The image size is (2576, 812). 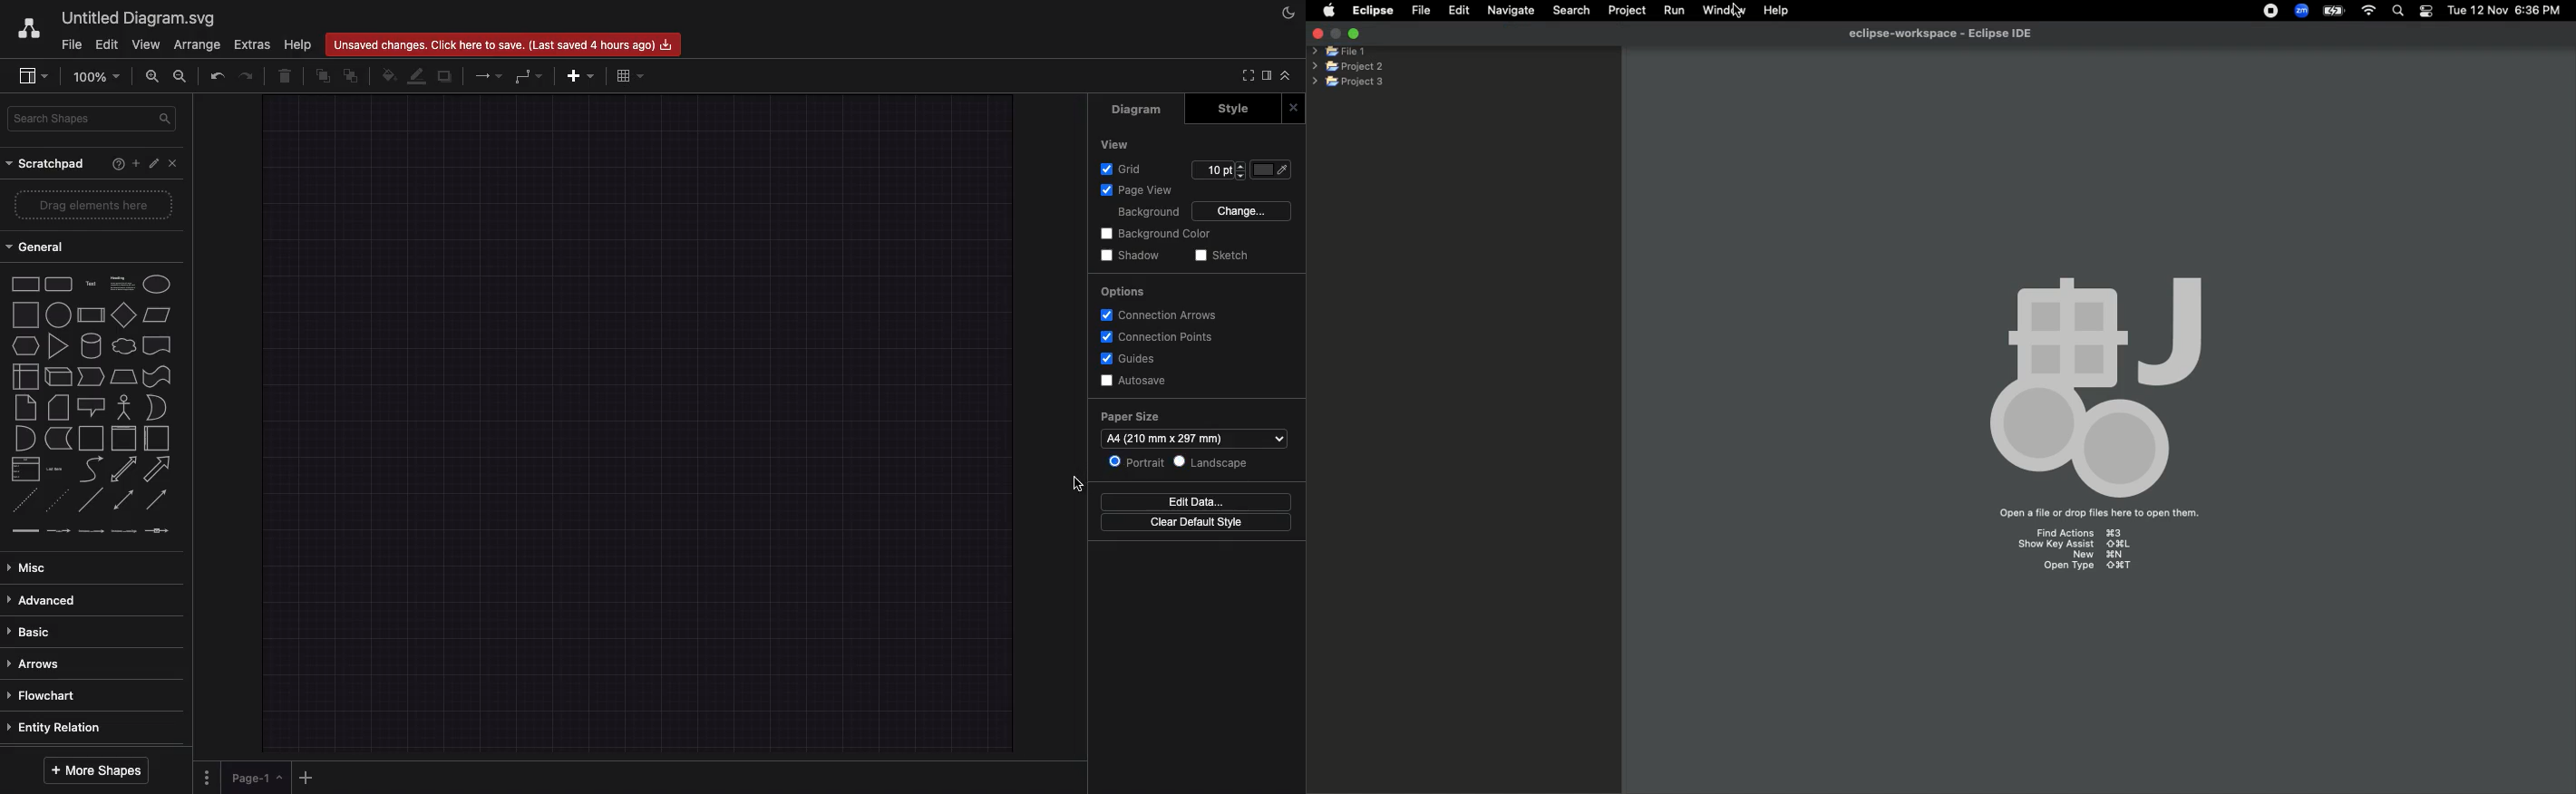 What do you see at coordinates (1215, 465) in the screenshot?
I see `Landscape` at bounding box center [1215, 465].